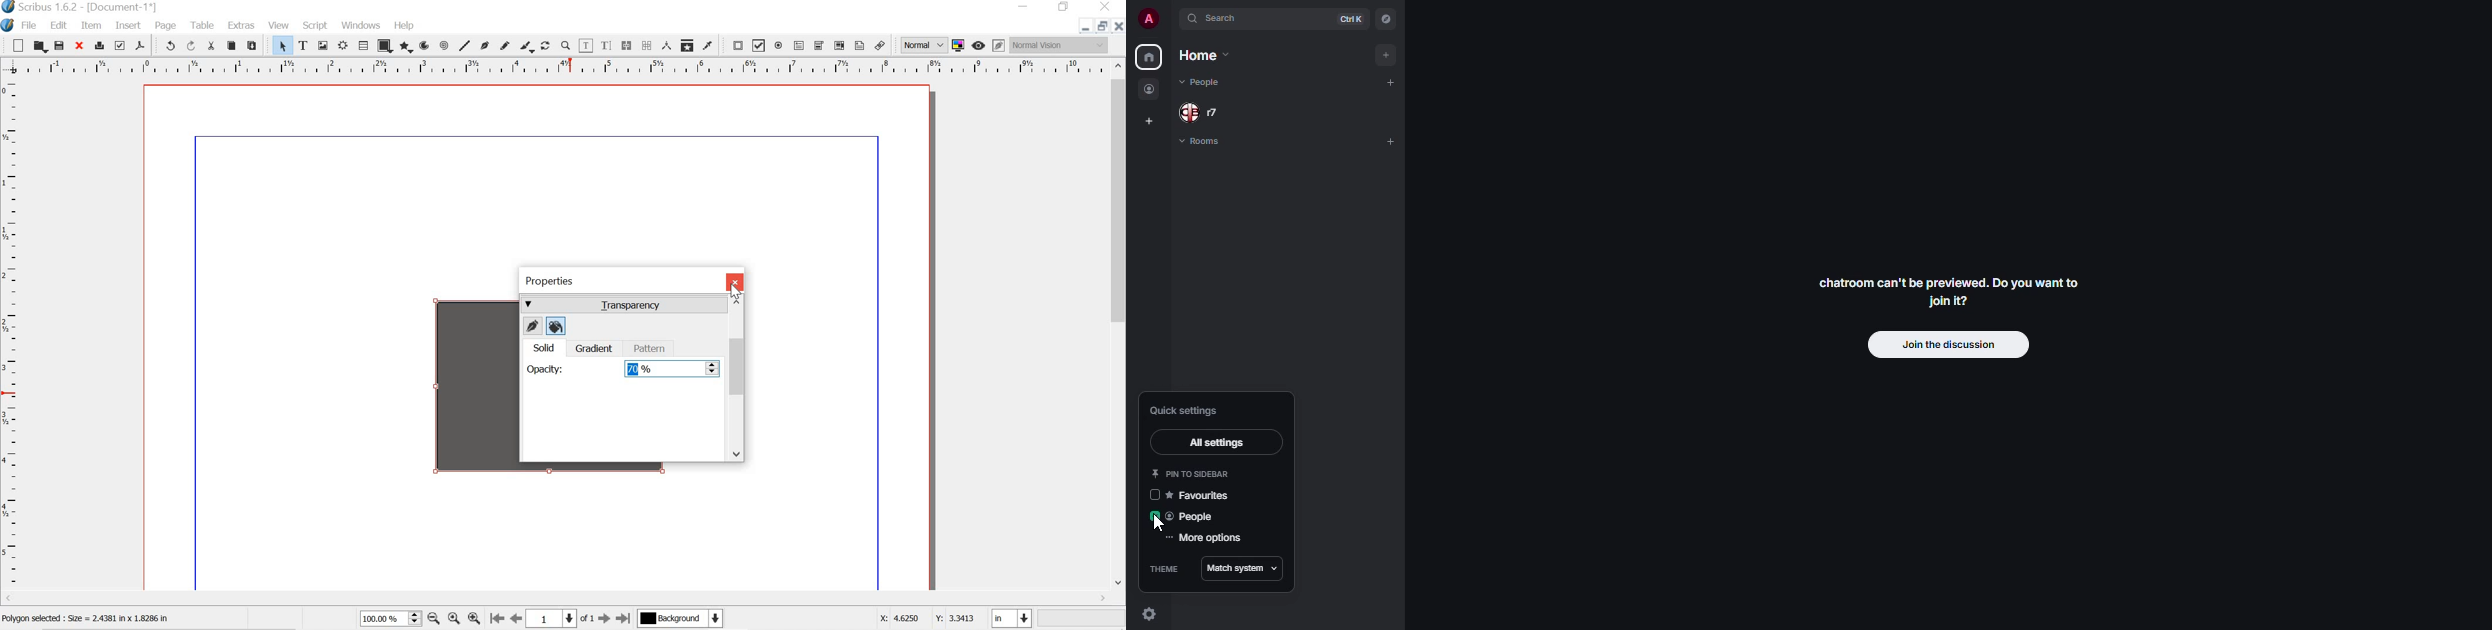  I want to click on click to enable, so click(1154, 495).